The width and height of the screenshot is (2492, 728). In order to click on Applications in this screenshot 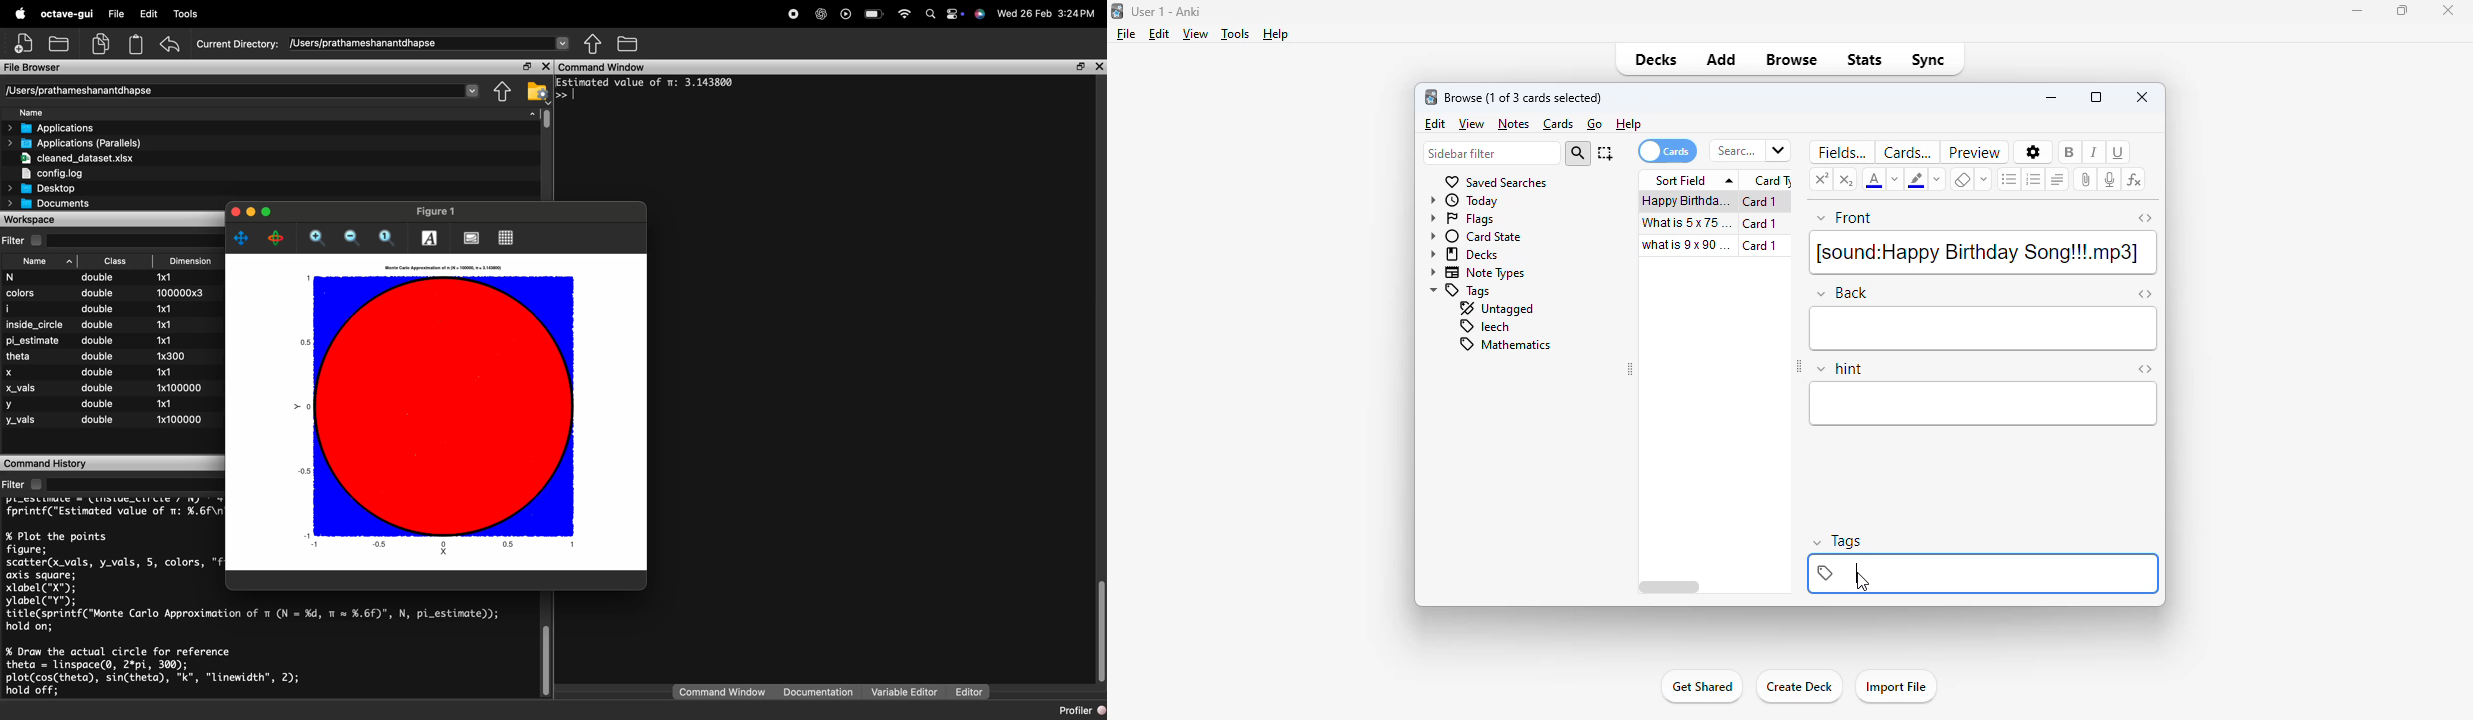, I will do `click(57, 128)`.